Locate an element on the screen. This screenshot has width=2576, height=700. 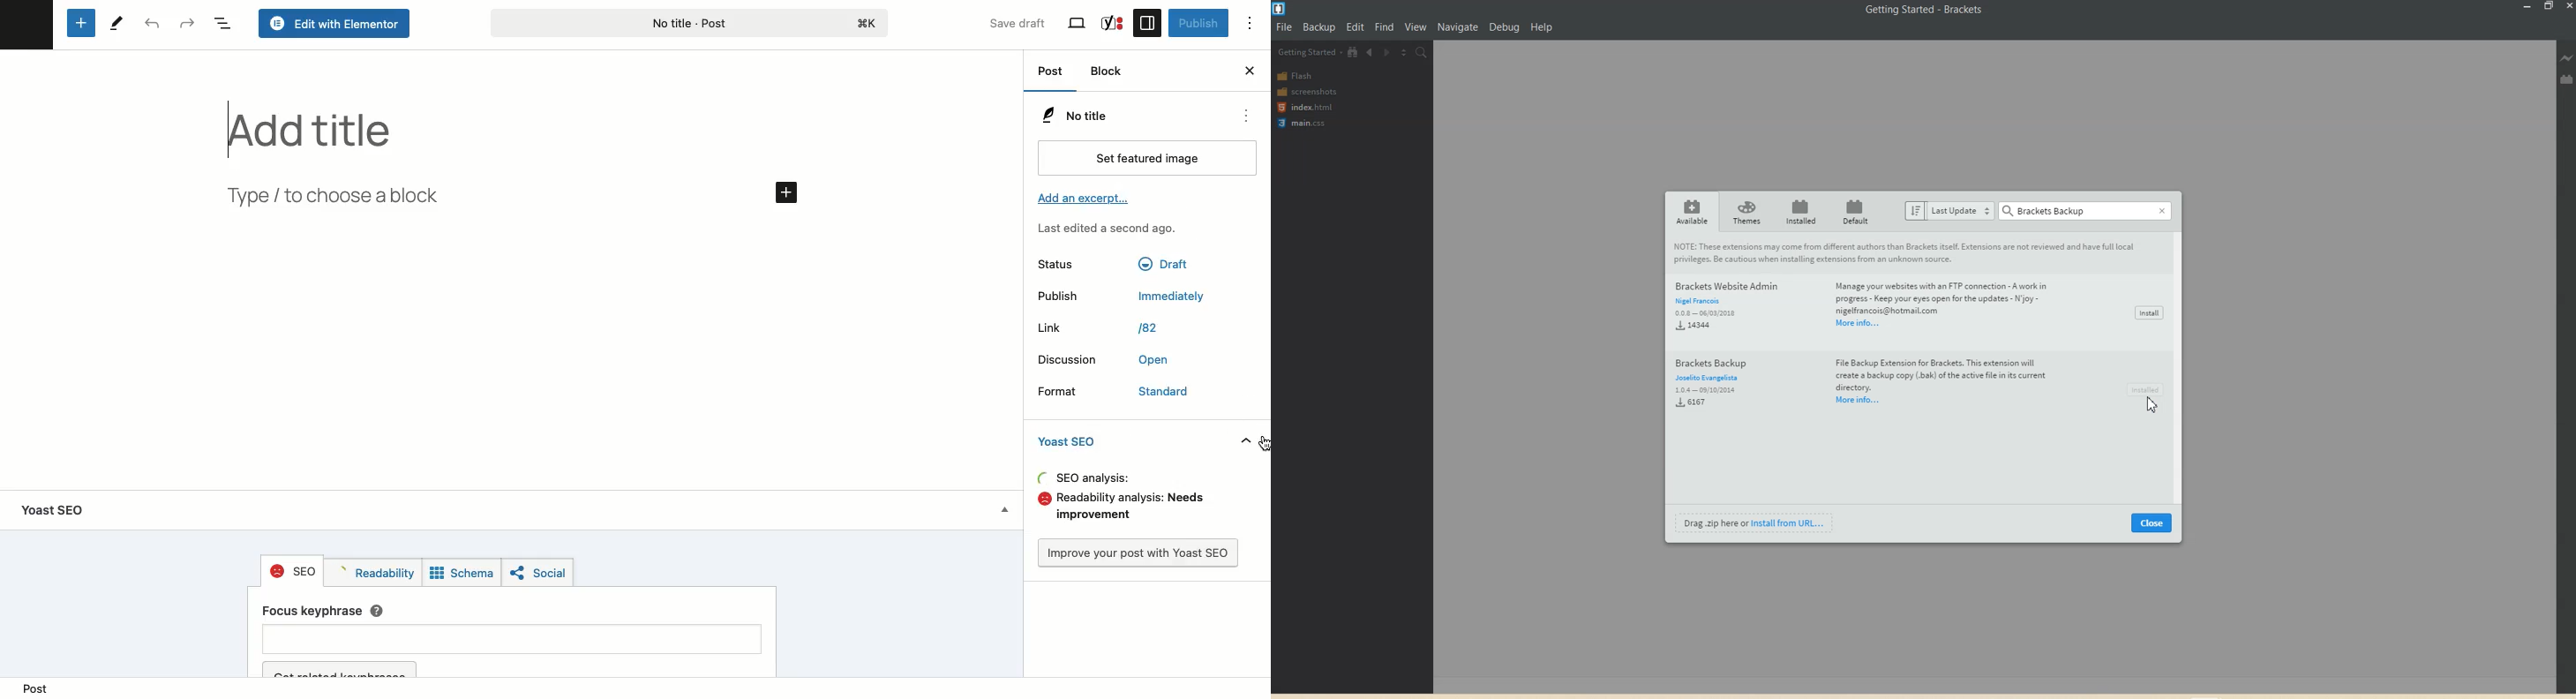
Open is located at coordinates (1151, 362).